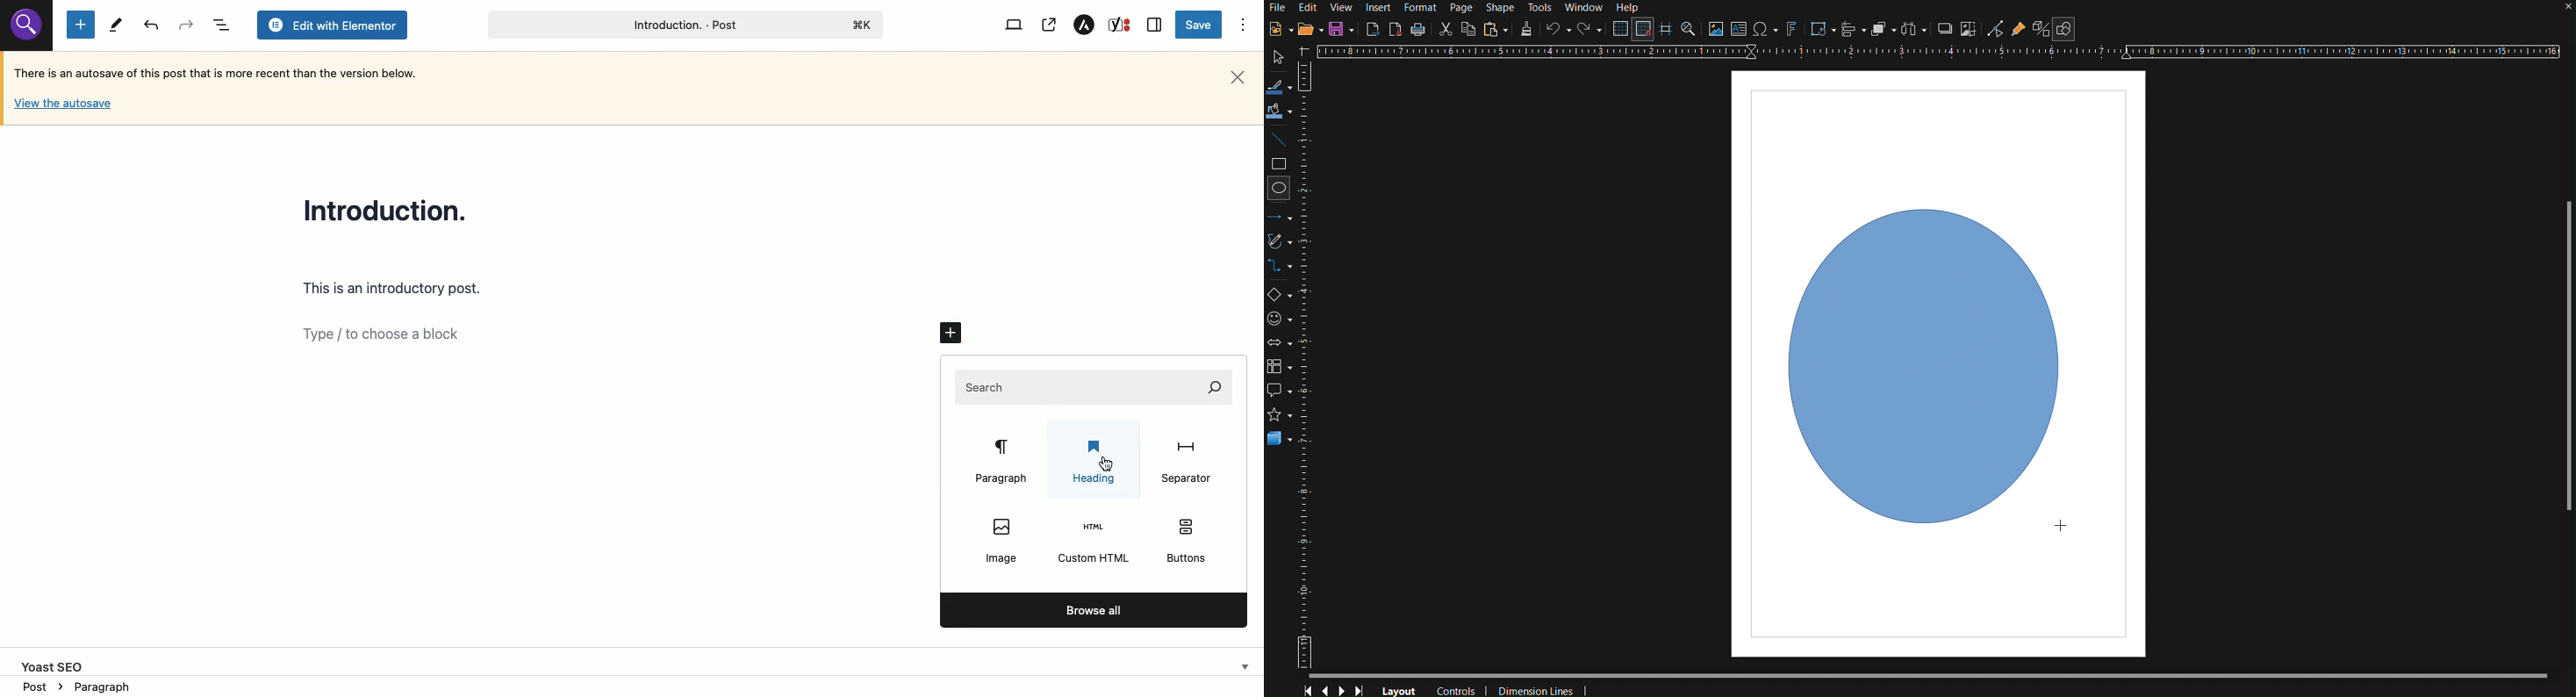  I want to click on Custom html, so click(1094, 544).